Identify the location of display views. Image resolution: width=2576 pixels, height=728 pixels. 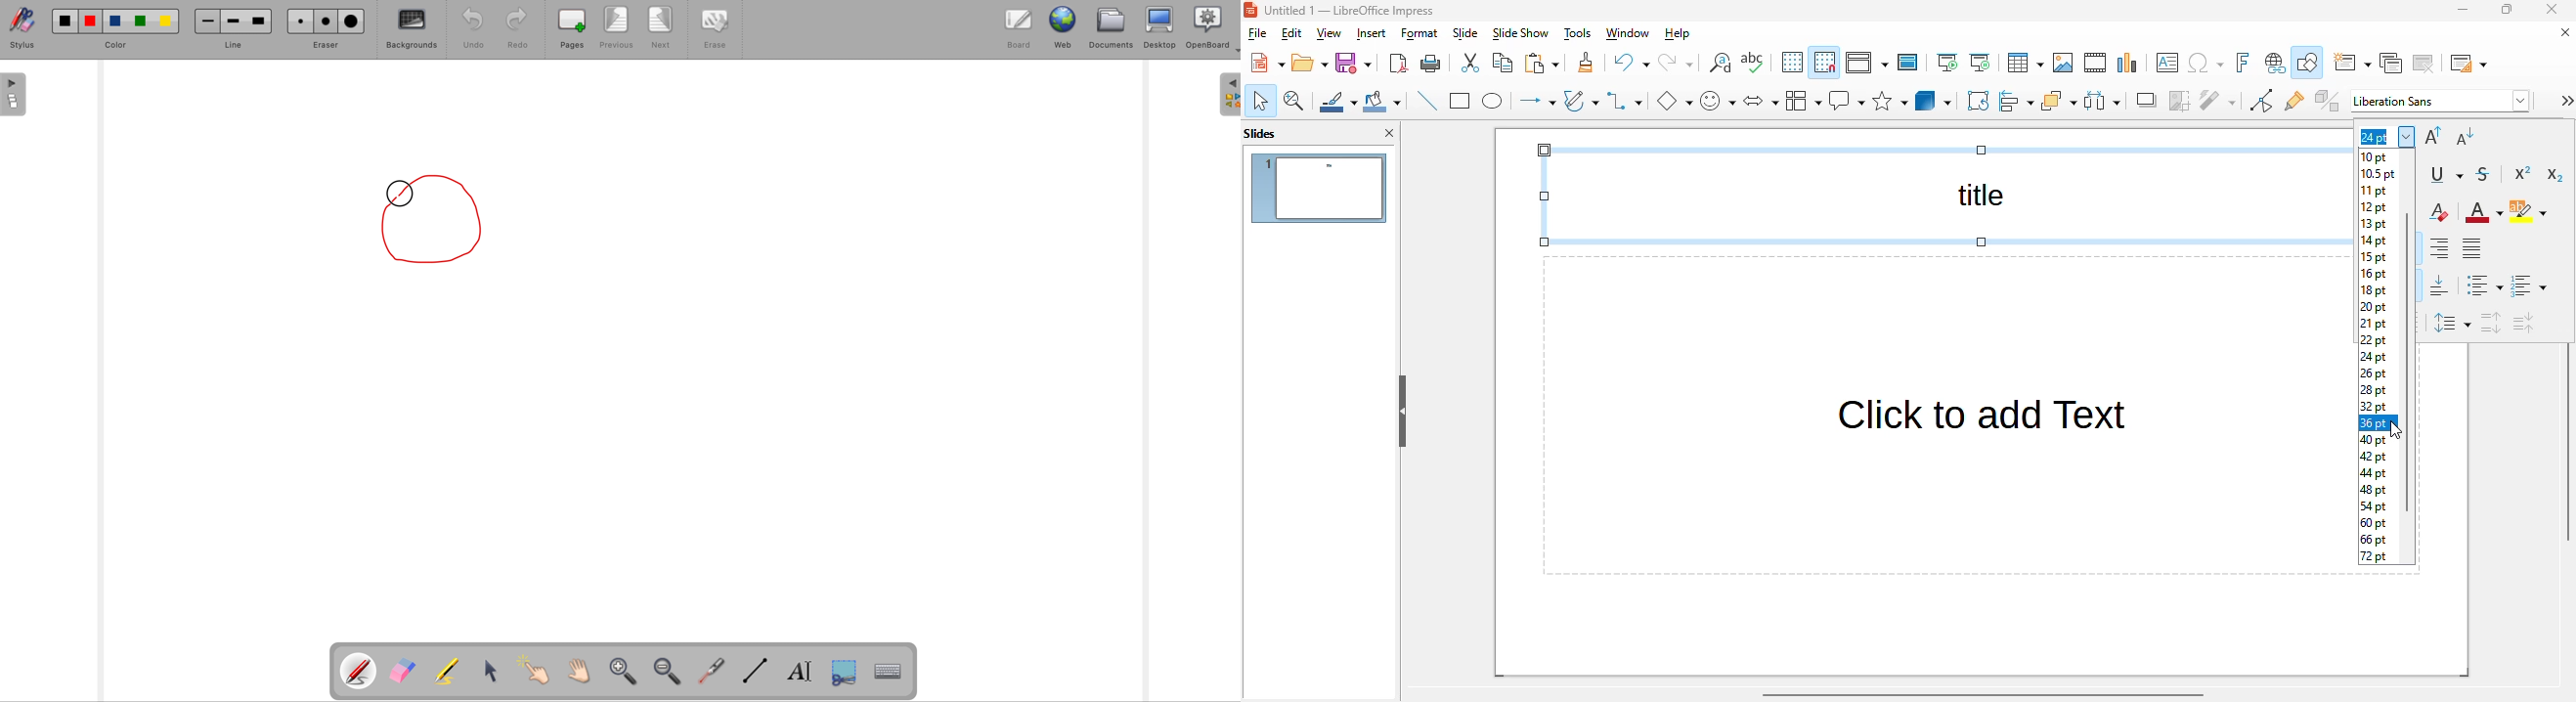
(1867, 63).